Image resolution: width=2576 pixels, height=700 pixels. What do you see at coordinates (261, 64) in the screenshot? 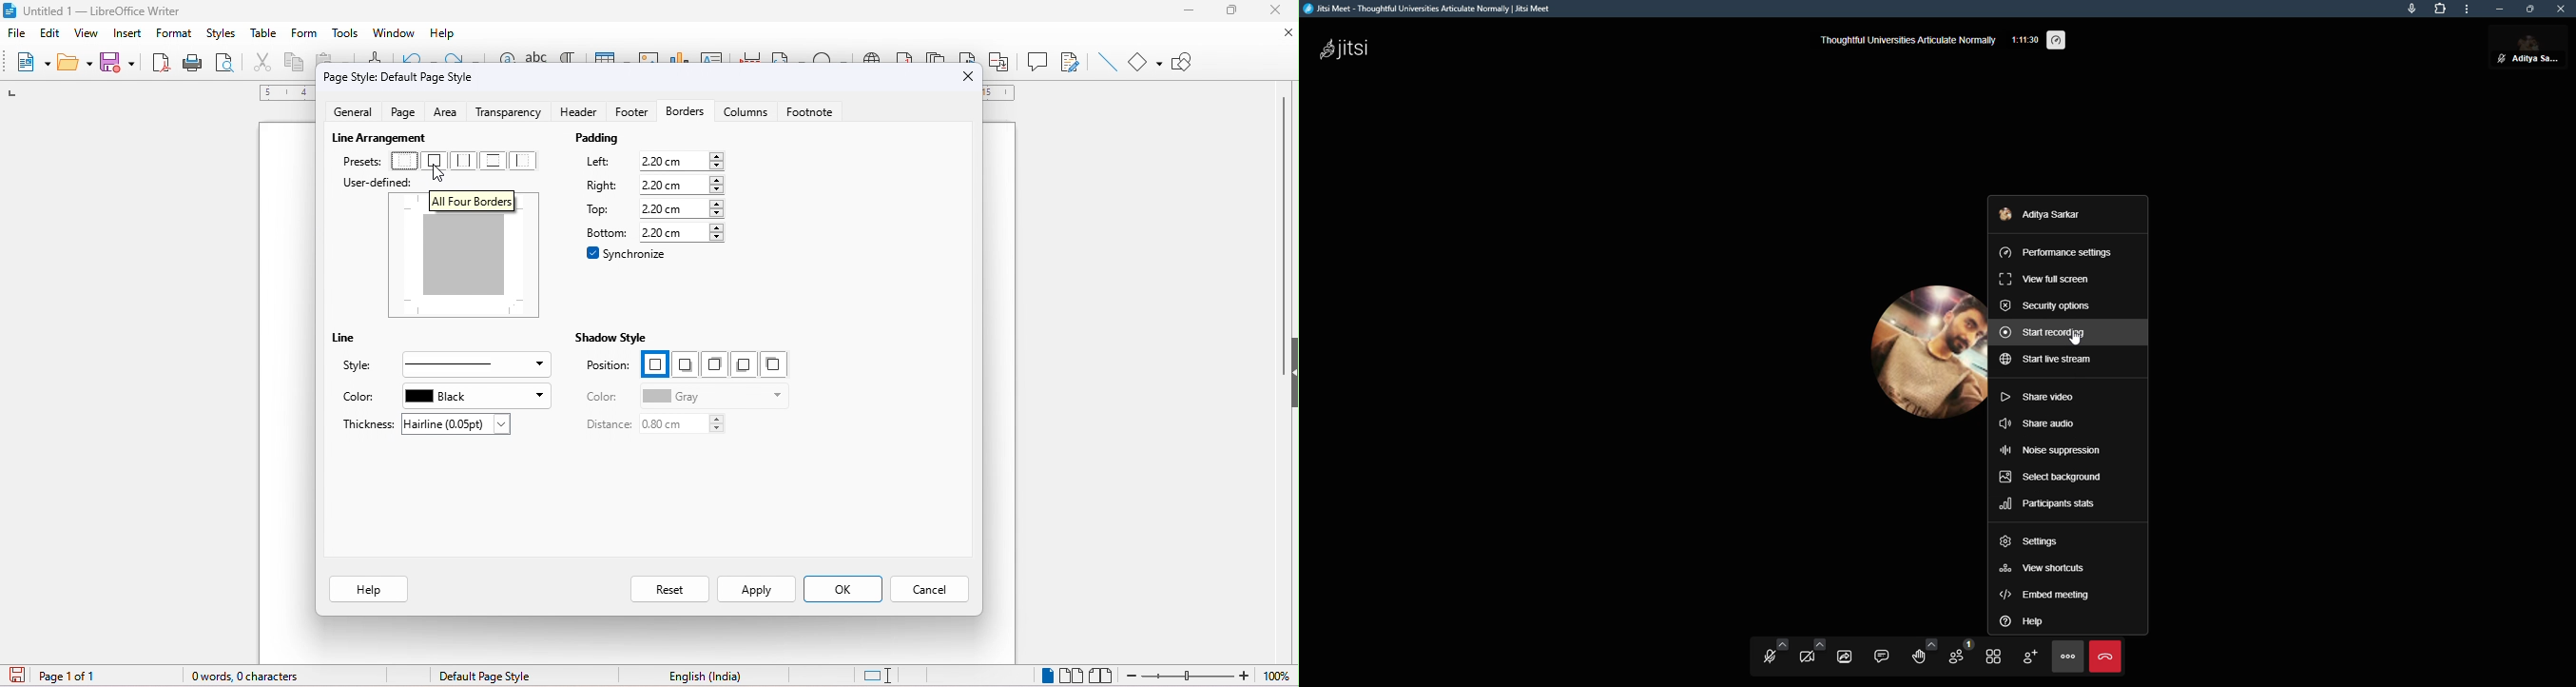
I see `cut` at bounding box center [261, 64].